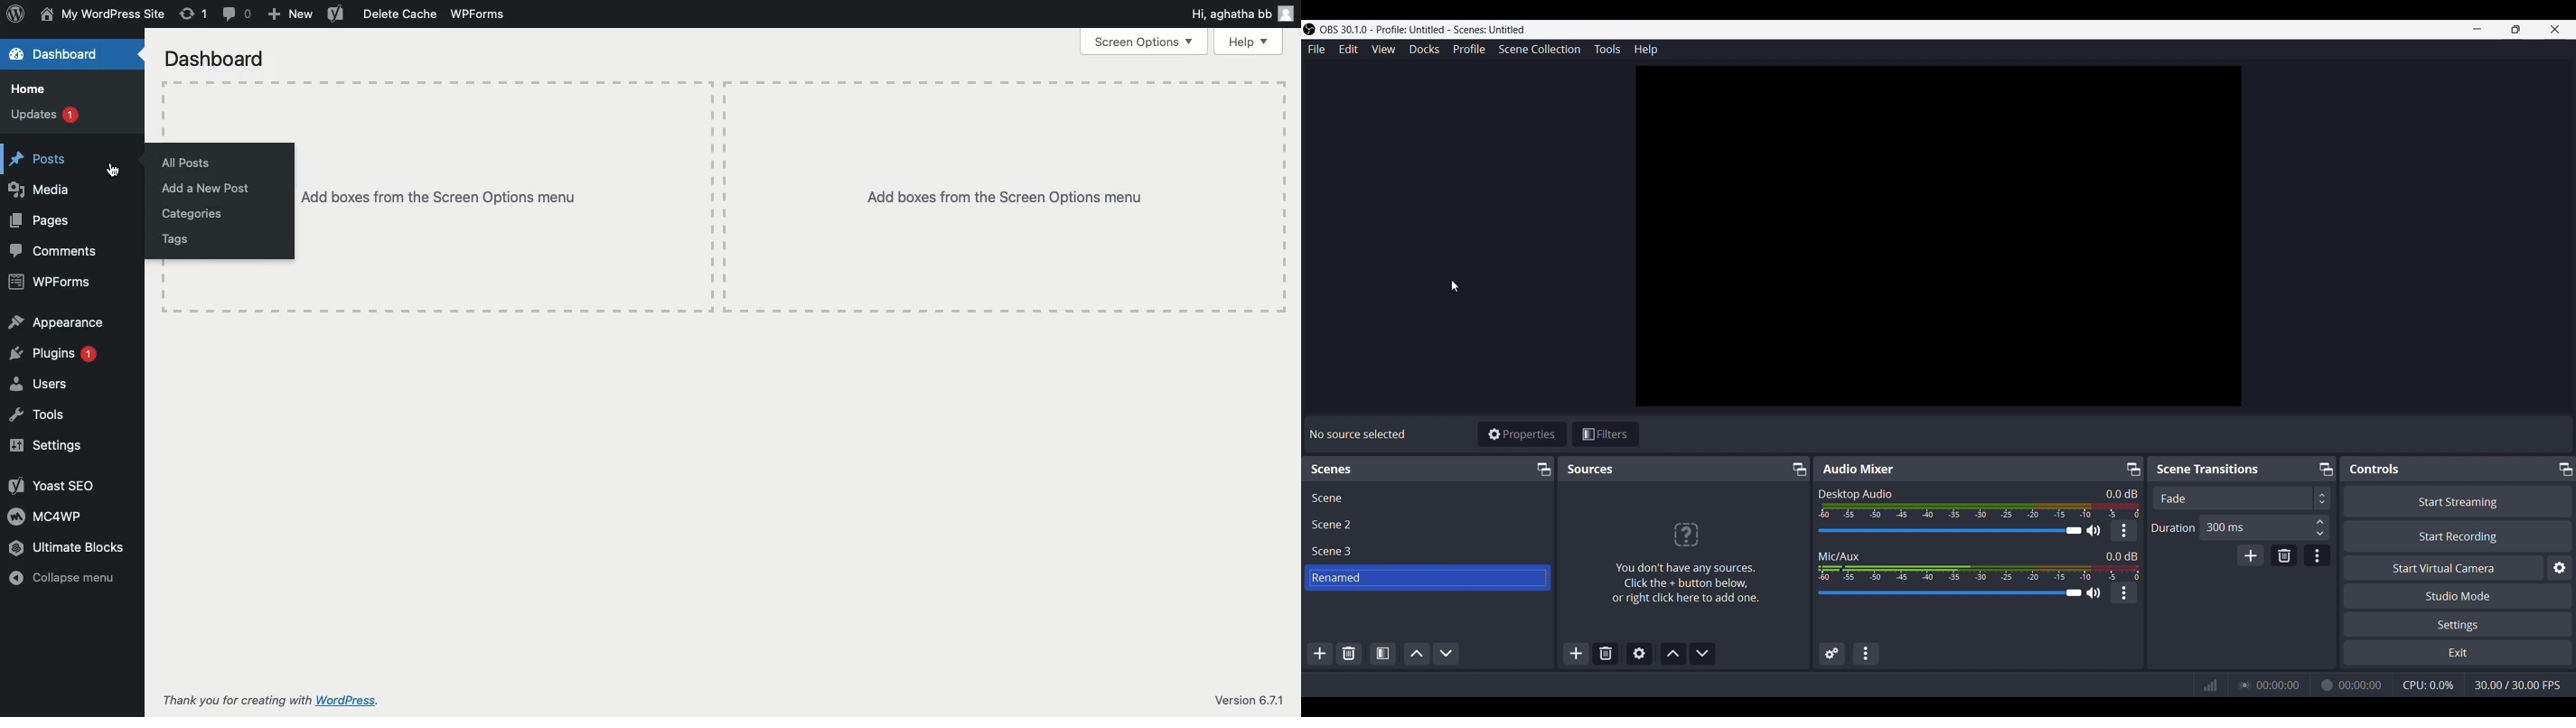  What do you see at coordinates (2477, 29) in the screenshot?
I see `minimize` at bounding box center [2477, 29].